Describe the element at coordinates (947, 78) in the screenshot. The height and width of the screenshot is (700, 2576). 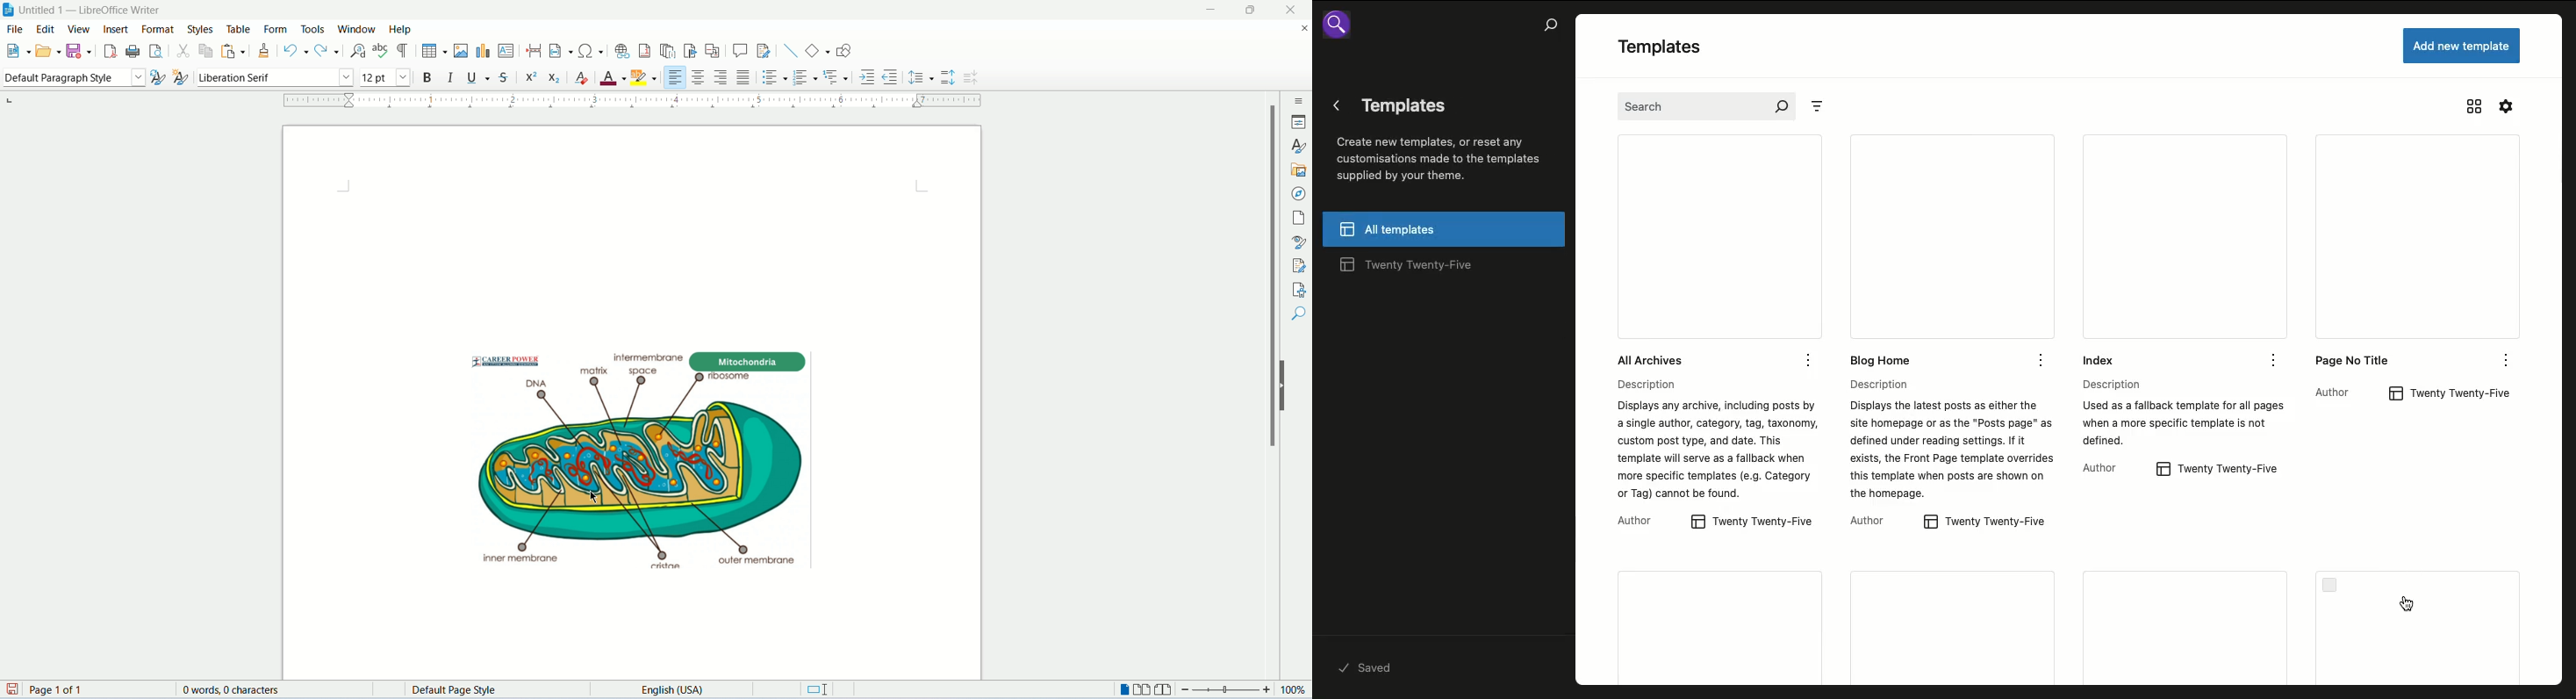
I see `increase paragraph spacing` at that location.